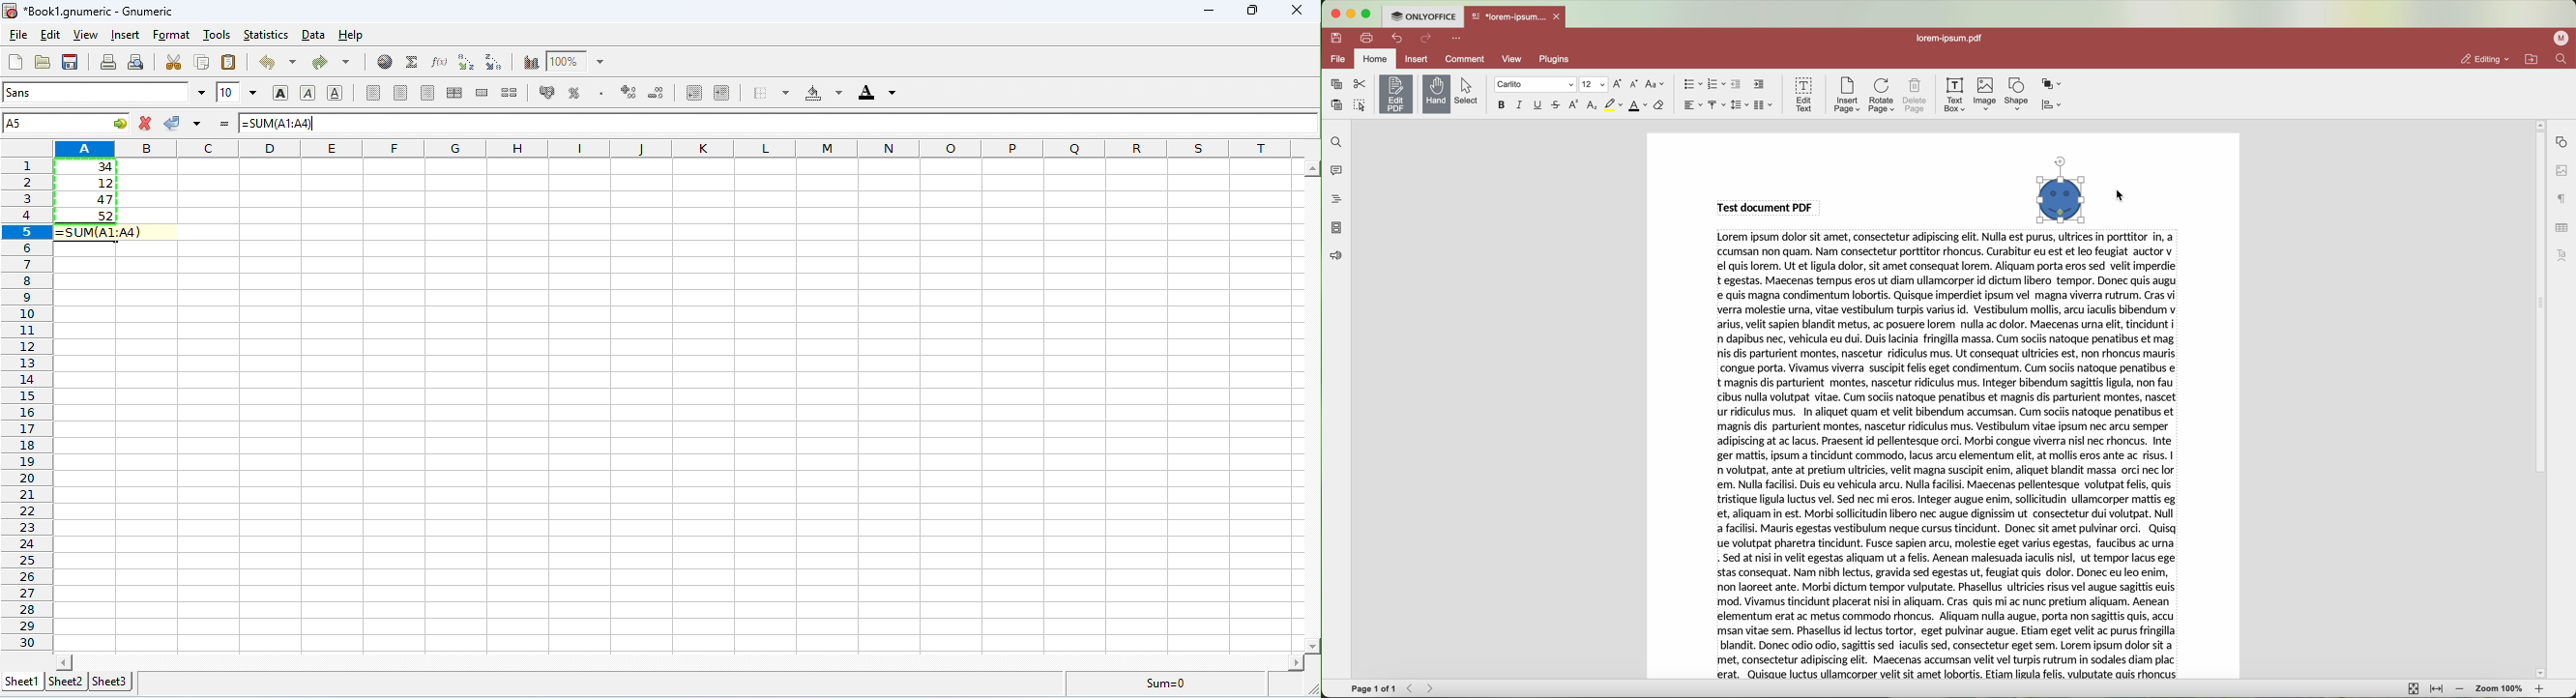 This screenshot has width=2576, height=700. What do you see at coordinates (1715, 105) in the screenshot?
I see `vertical align` at bounding box center [1715, 105].